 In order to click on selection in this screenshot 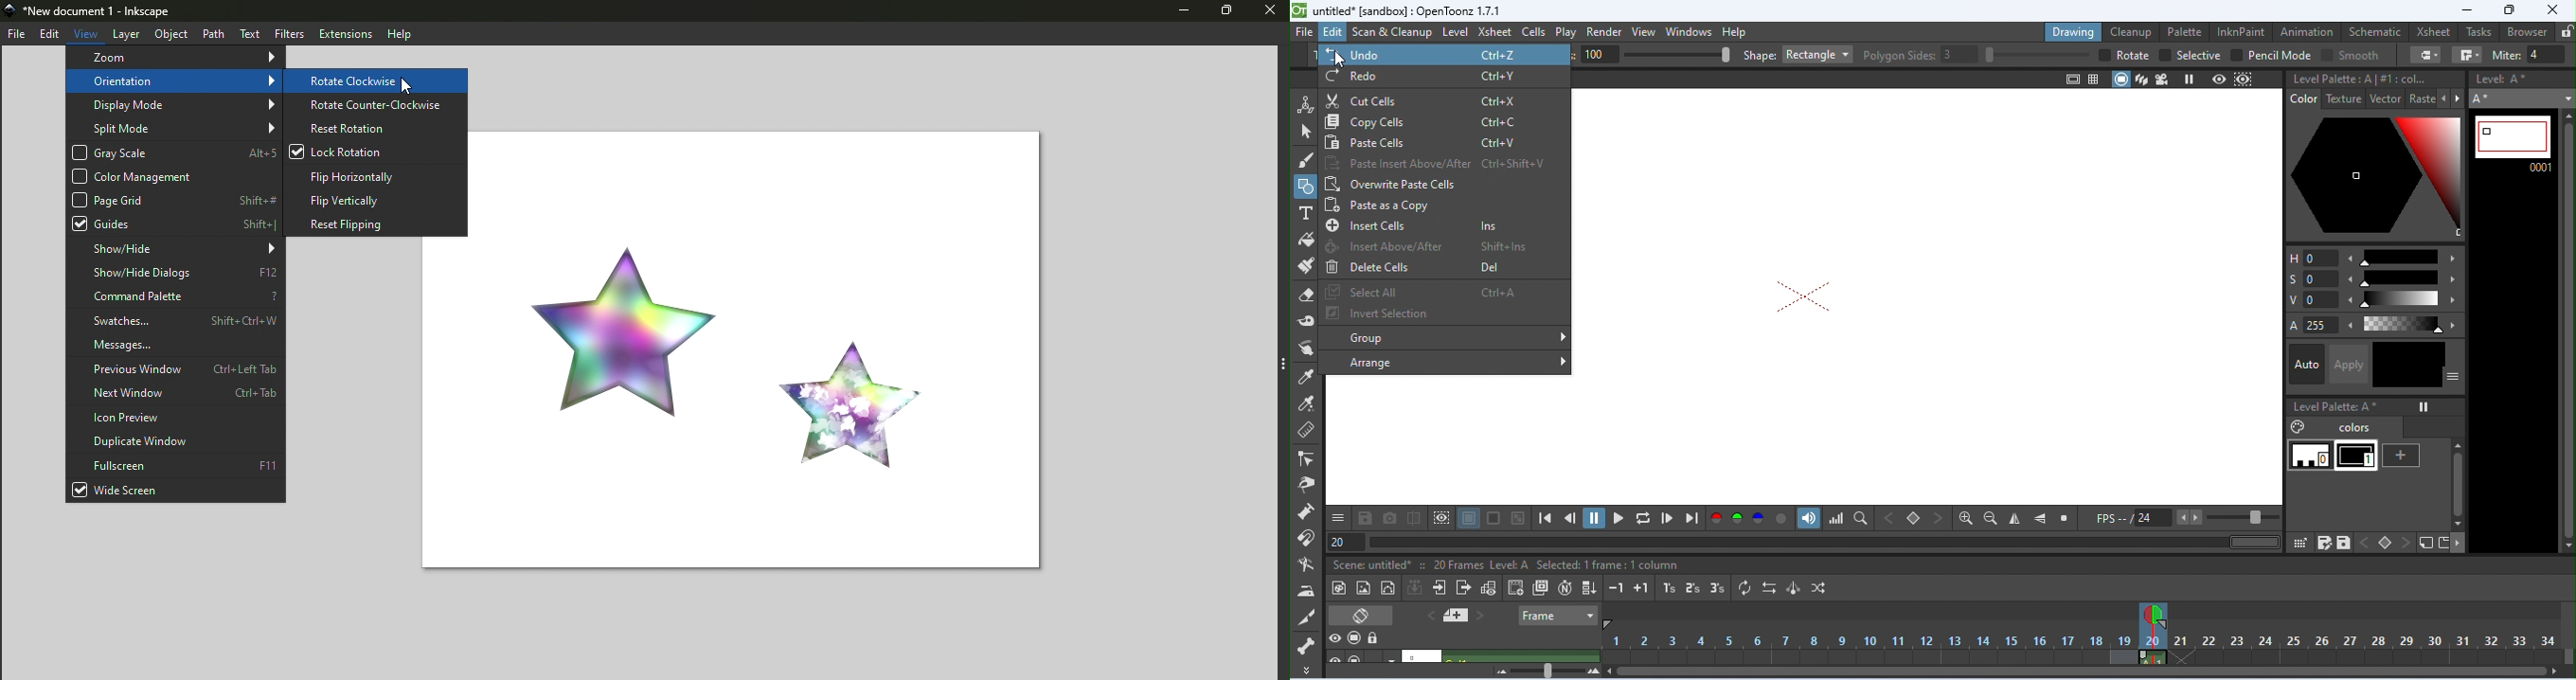, I will do `click(1306, 131)`.